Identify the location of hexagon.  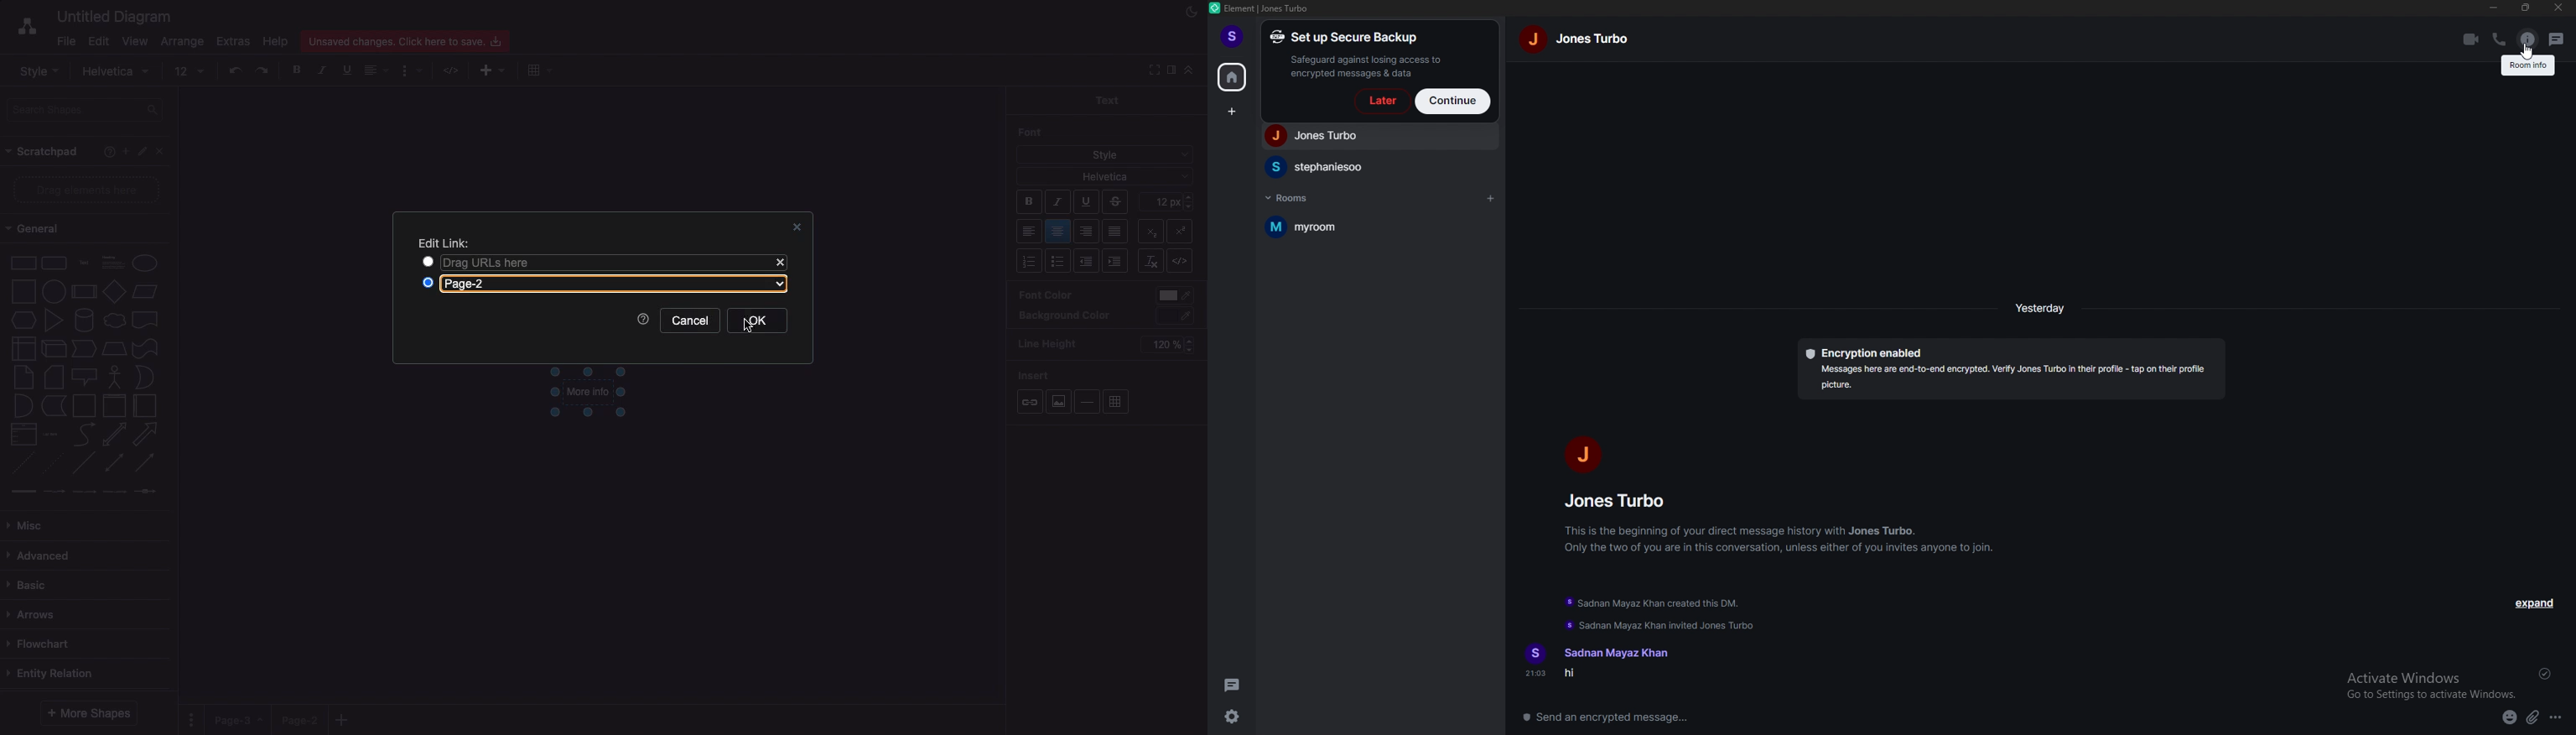
(24, 321).